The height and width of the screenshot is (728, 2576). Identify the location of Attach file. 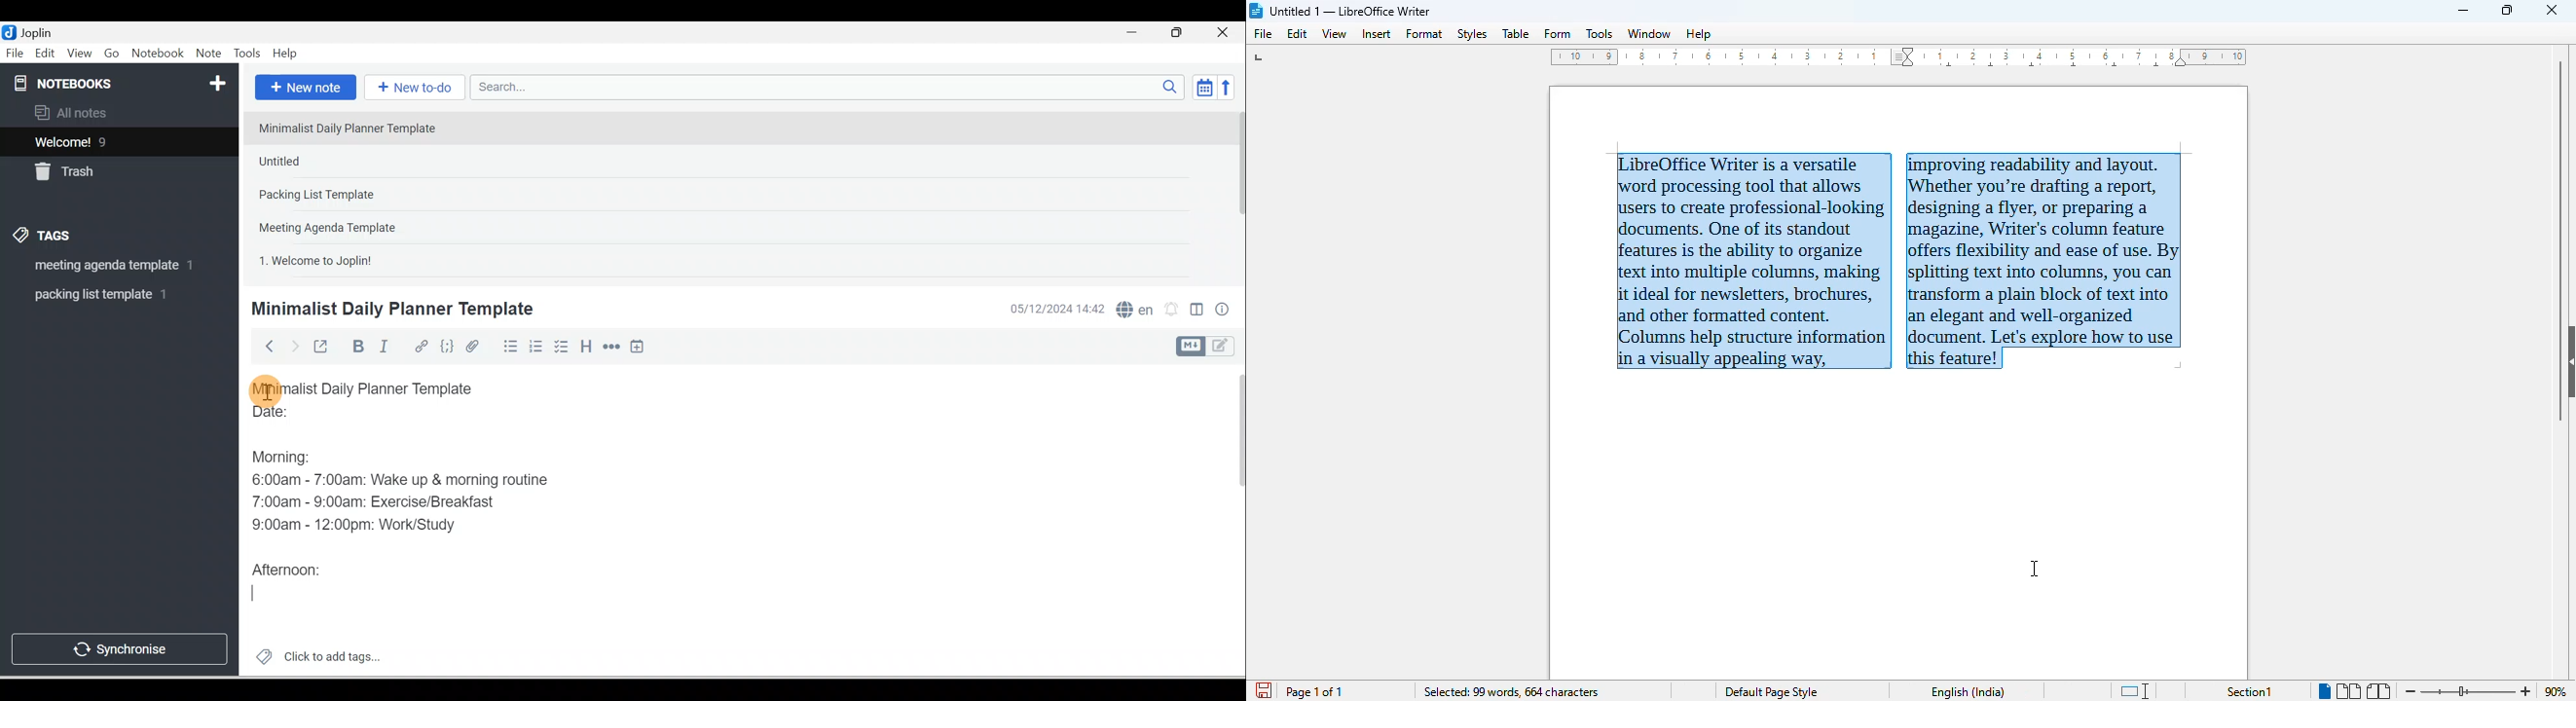
(476, 346).